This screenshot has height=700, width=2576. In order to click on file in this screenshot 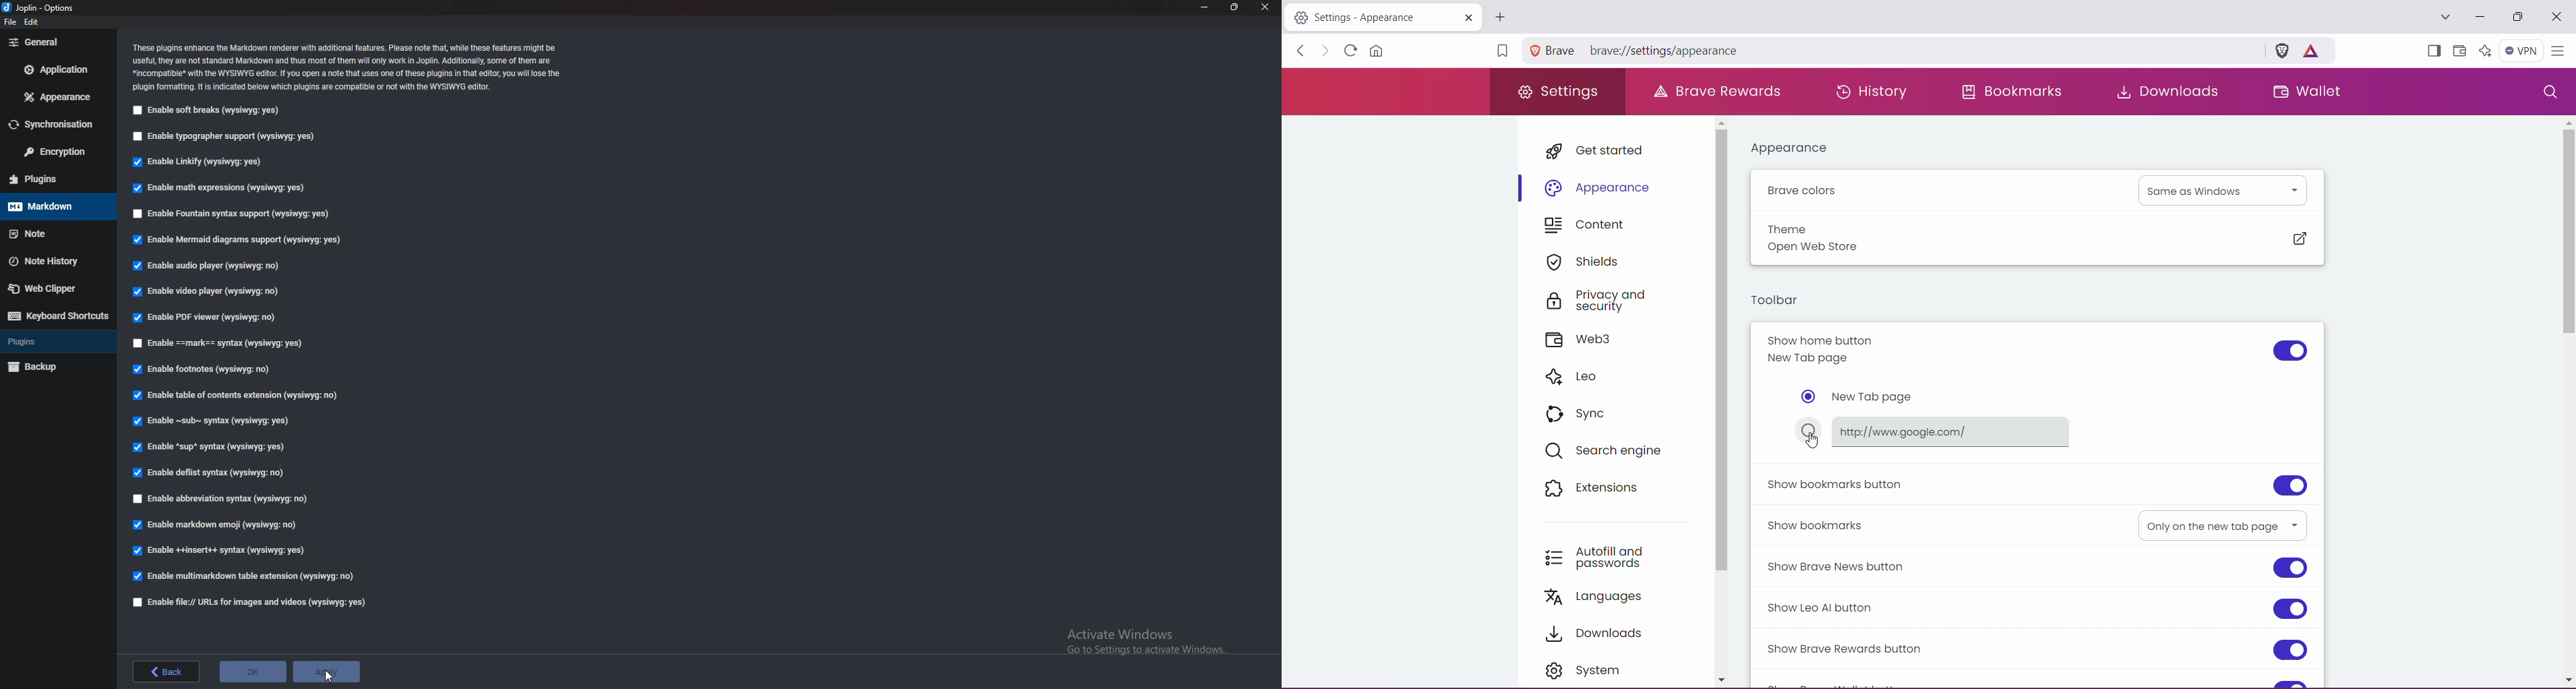, I will do `click(12, 21)`.